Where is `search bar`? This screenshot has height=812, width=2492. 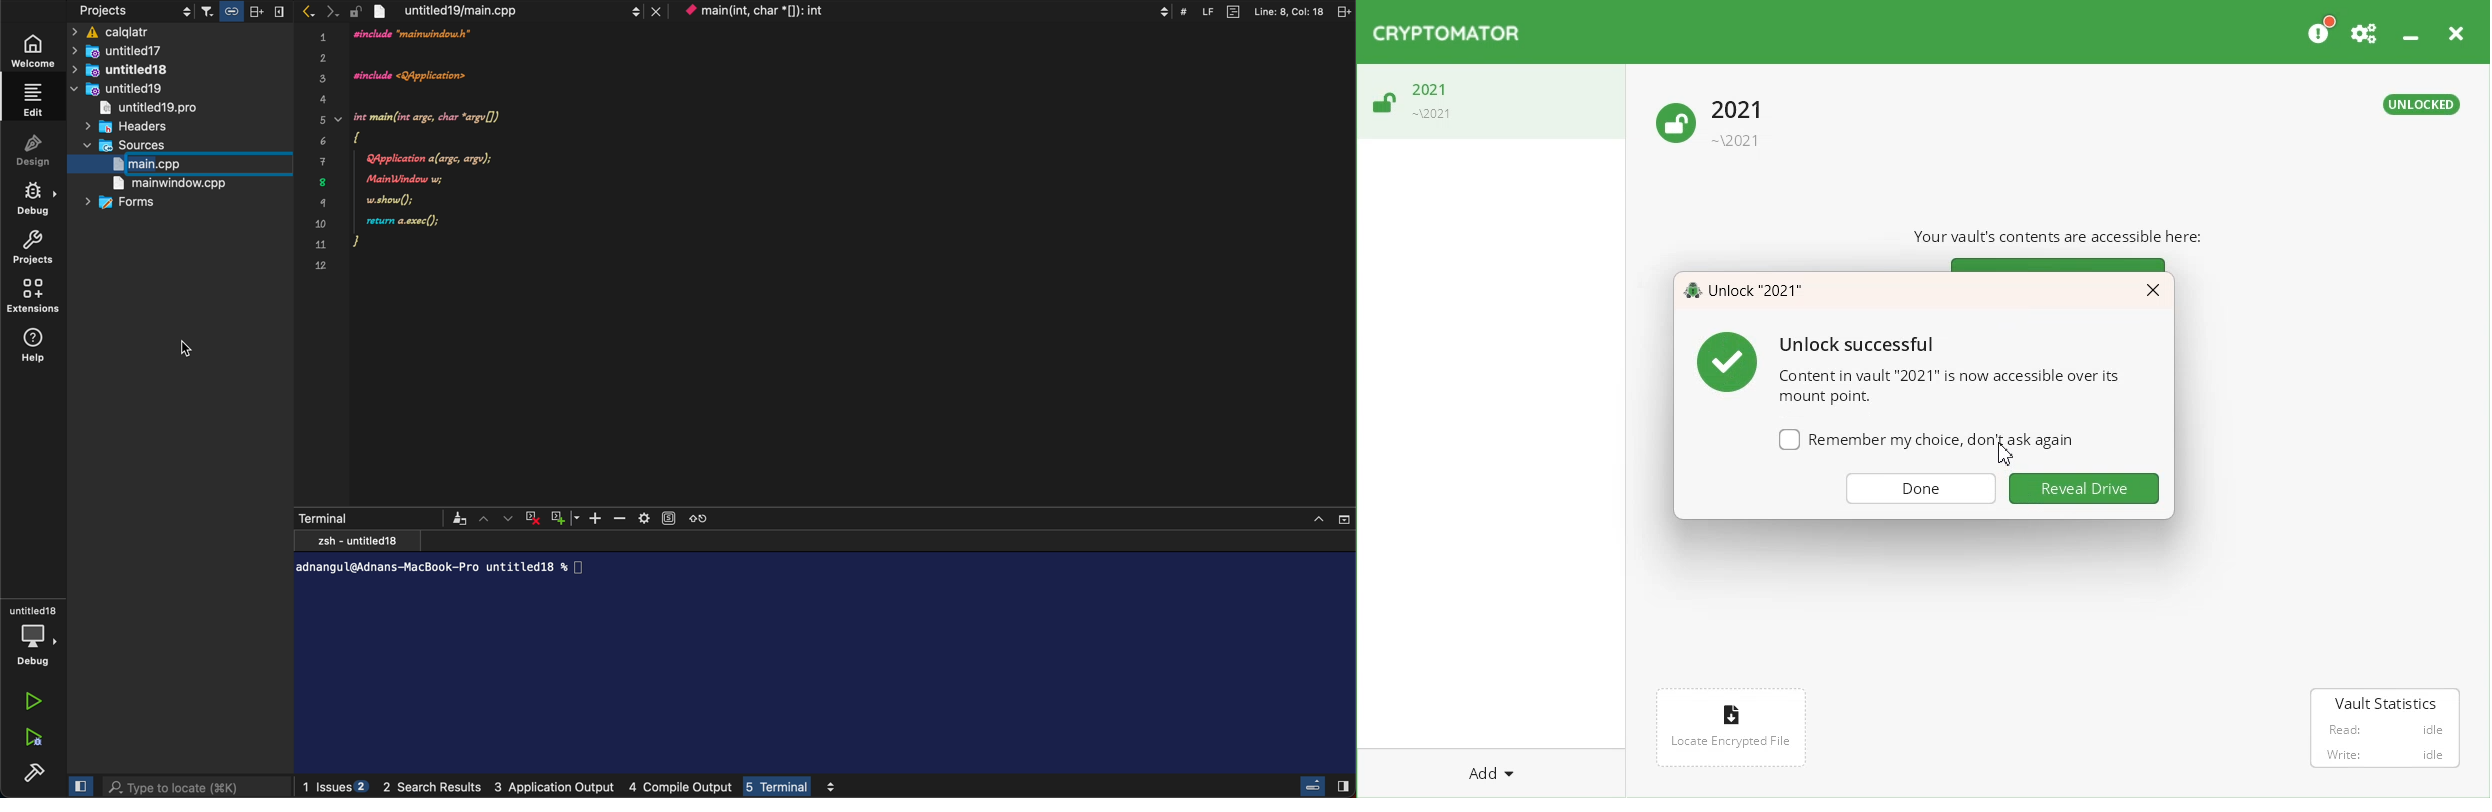 search bar is located at coordinates (197, 787).